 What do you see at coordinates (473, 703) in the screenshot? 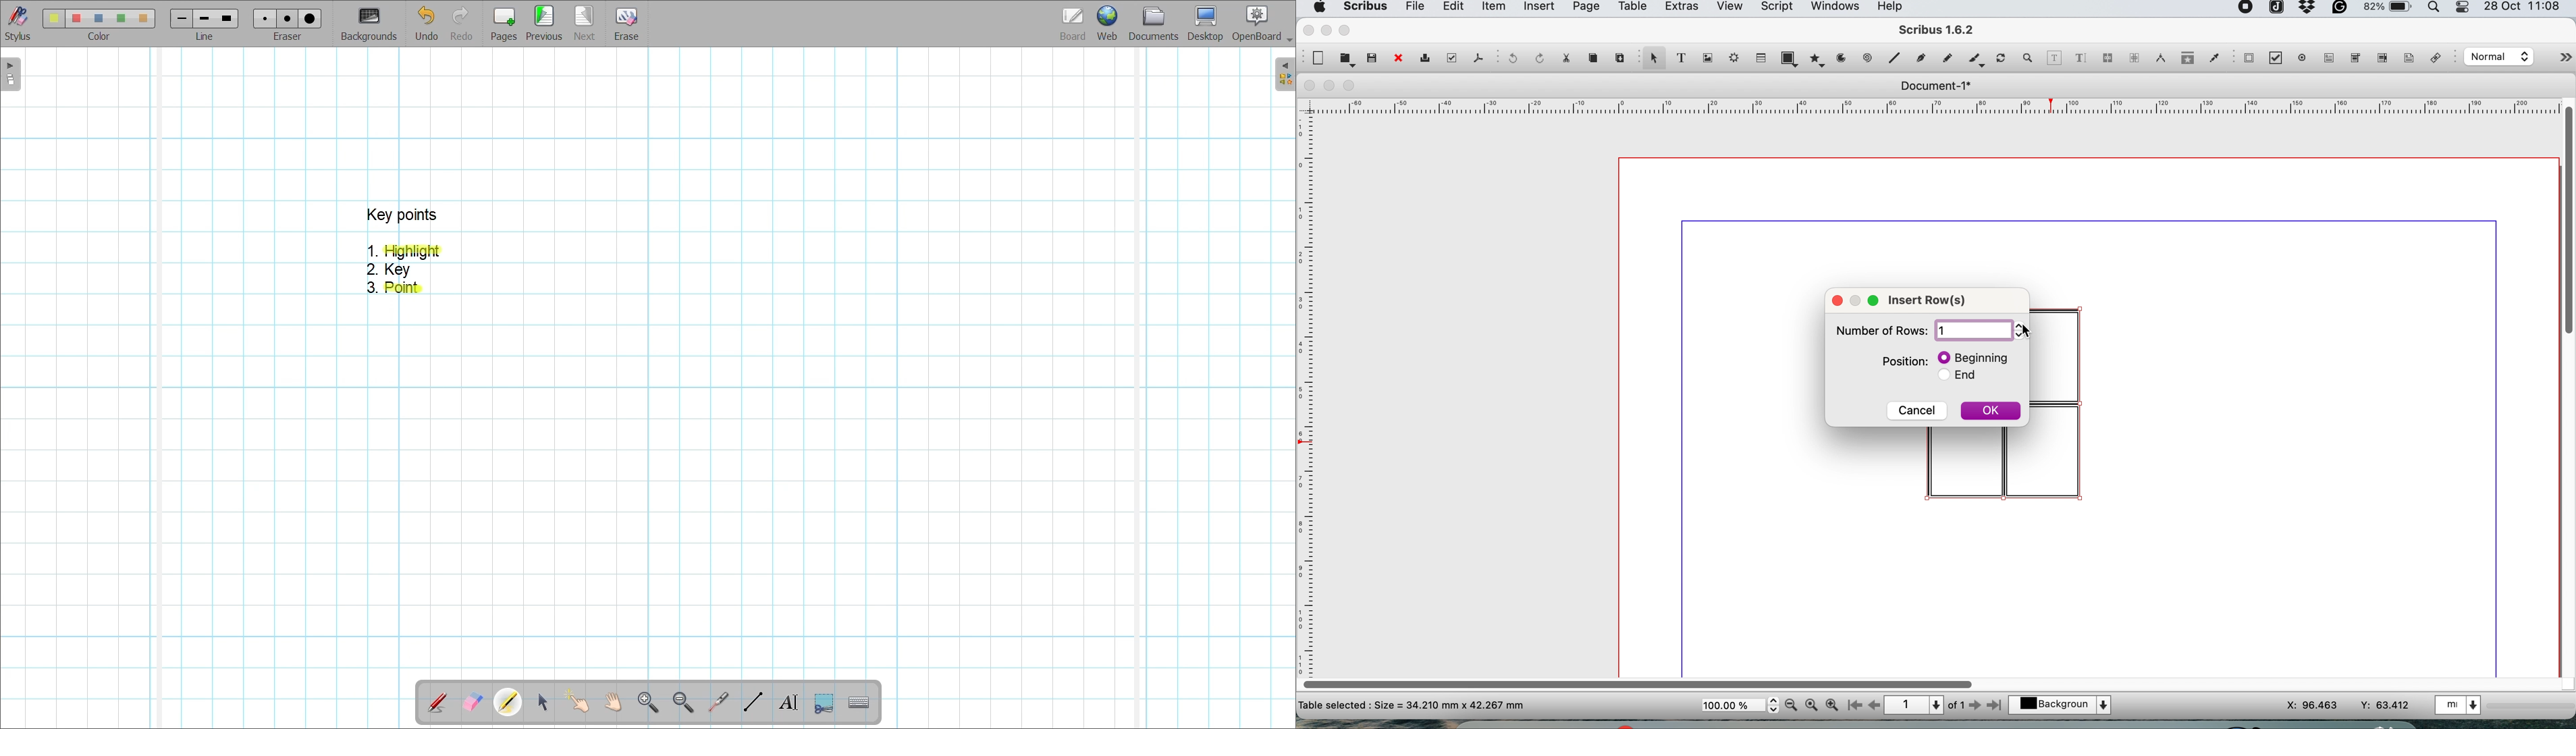
I see `Erase annotation` at bounding box center [473, 703].